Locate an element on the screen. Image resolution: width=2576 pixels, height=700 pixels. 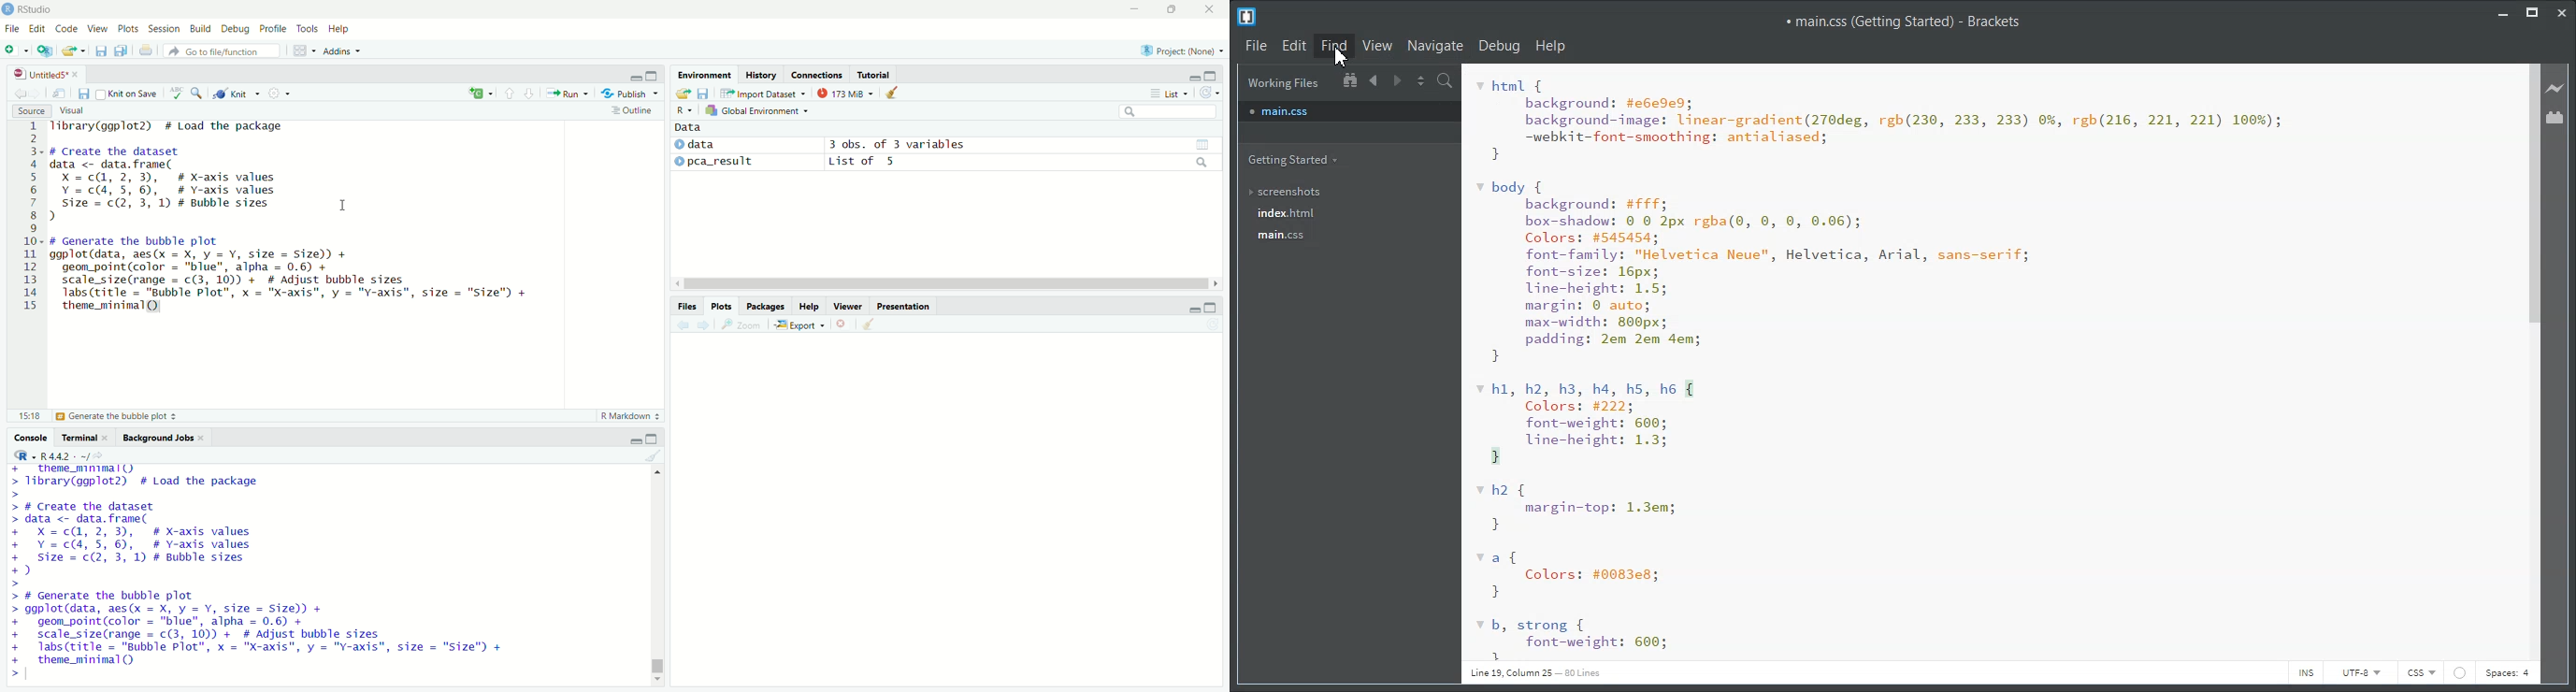
previous plot is located at coordinates (682, 325).